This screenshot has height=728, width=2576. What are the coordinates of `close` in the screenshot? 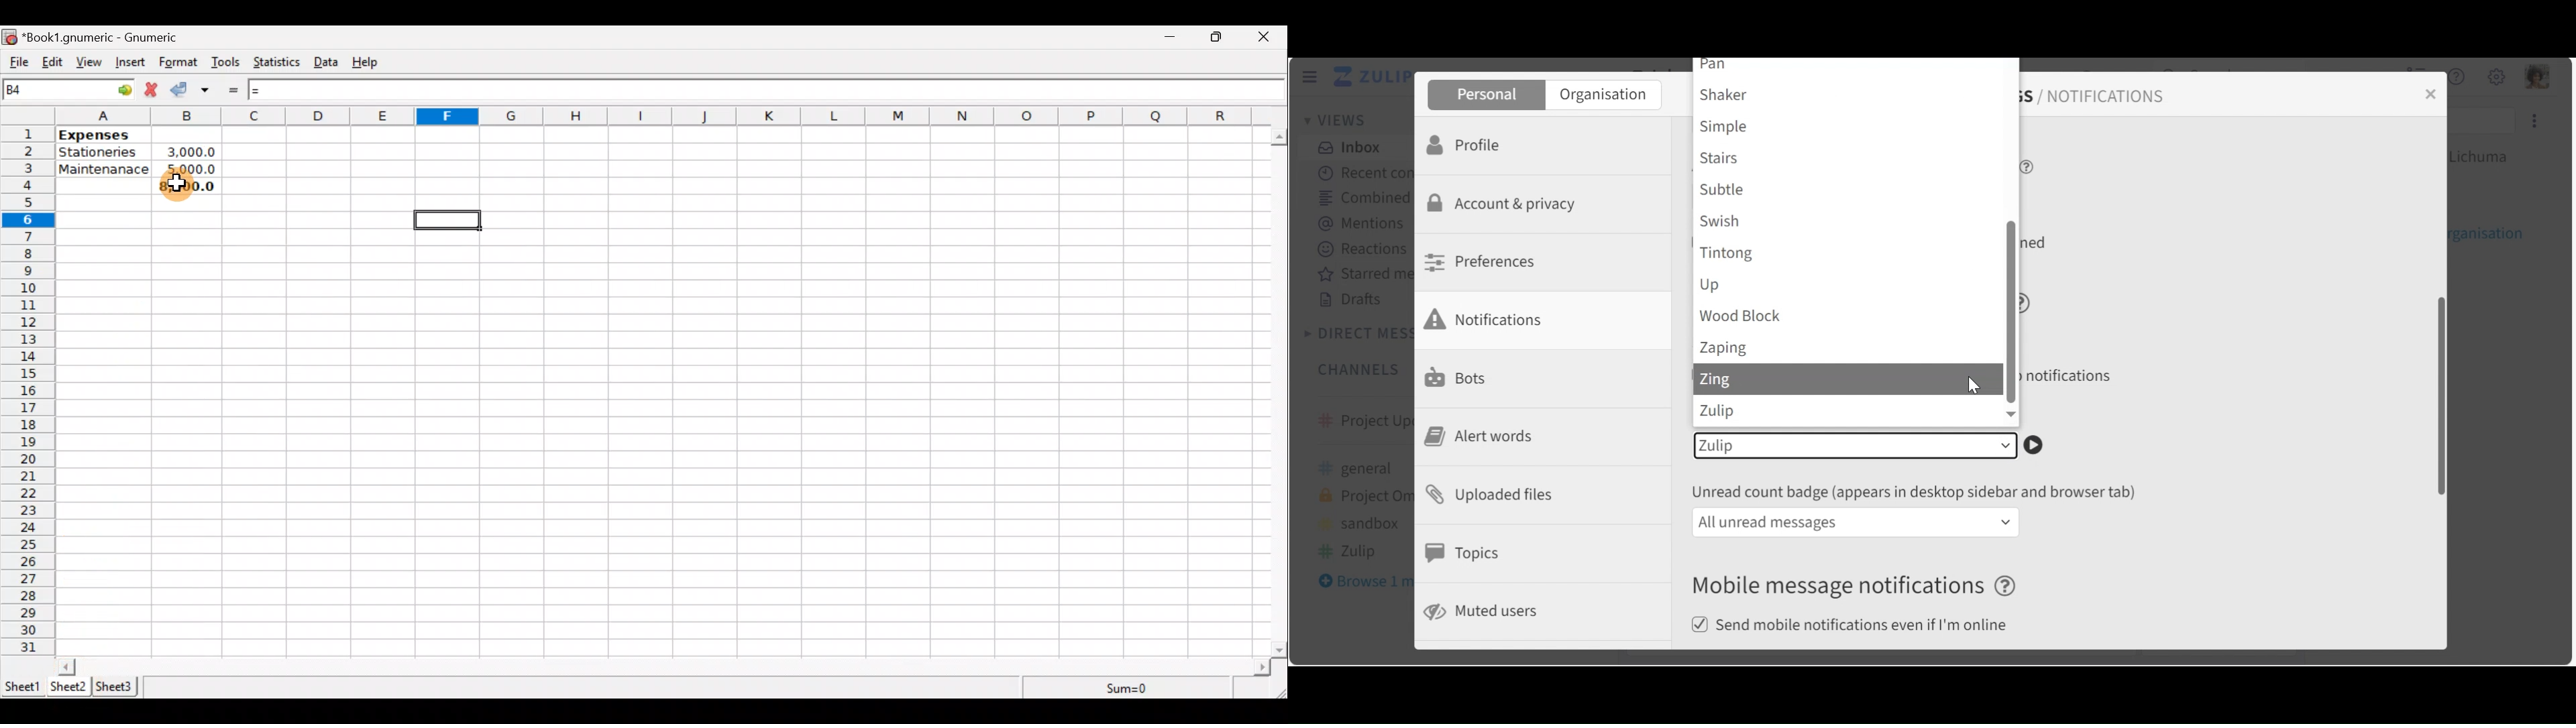 It's located at (2434, 94).